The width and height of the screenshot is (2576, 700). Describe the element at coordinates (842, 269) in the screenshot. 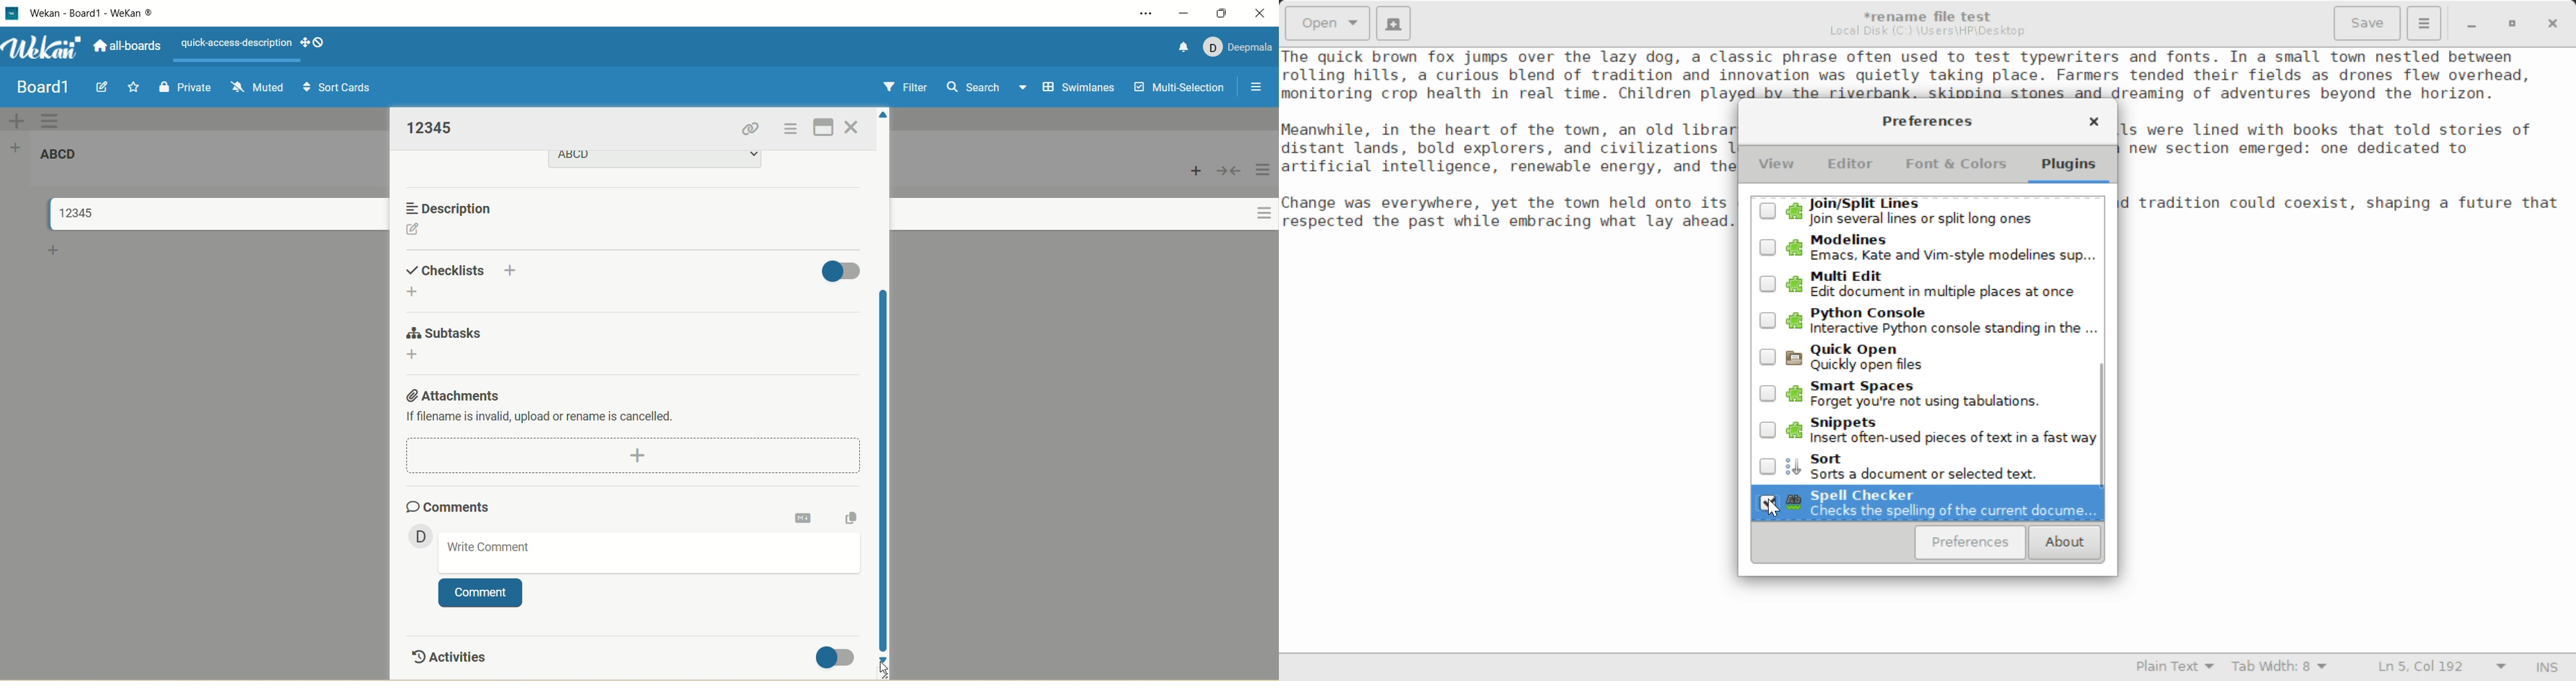

I see `toggle button` at that location.